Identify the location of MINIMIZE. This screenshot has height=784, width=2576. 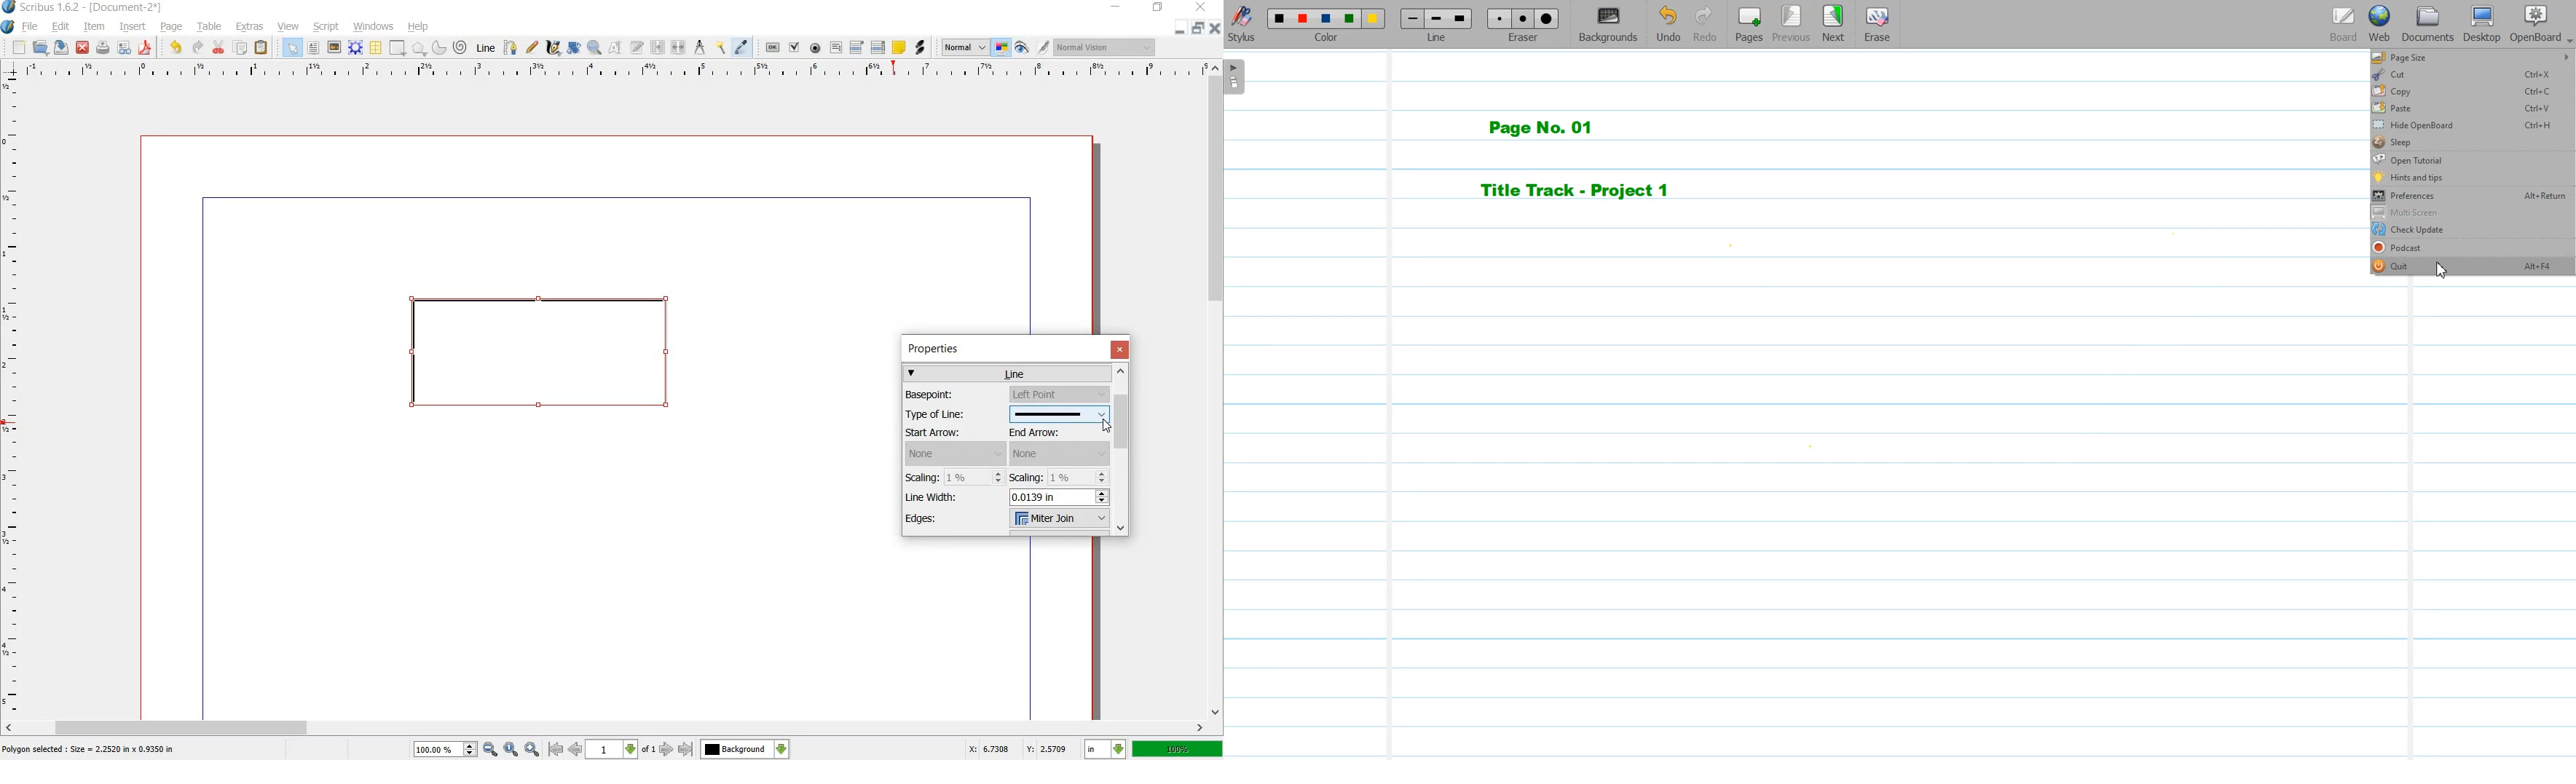
(1182, 28).